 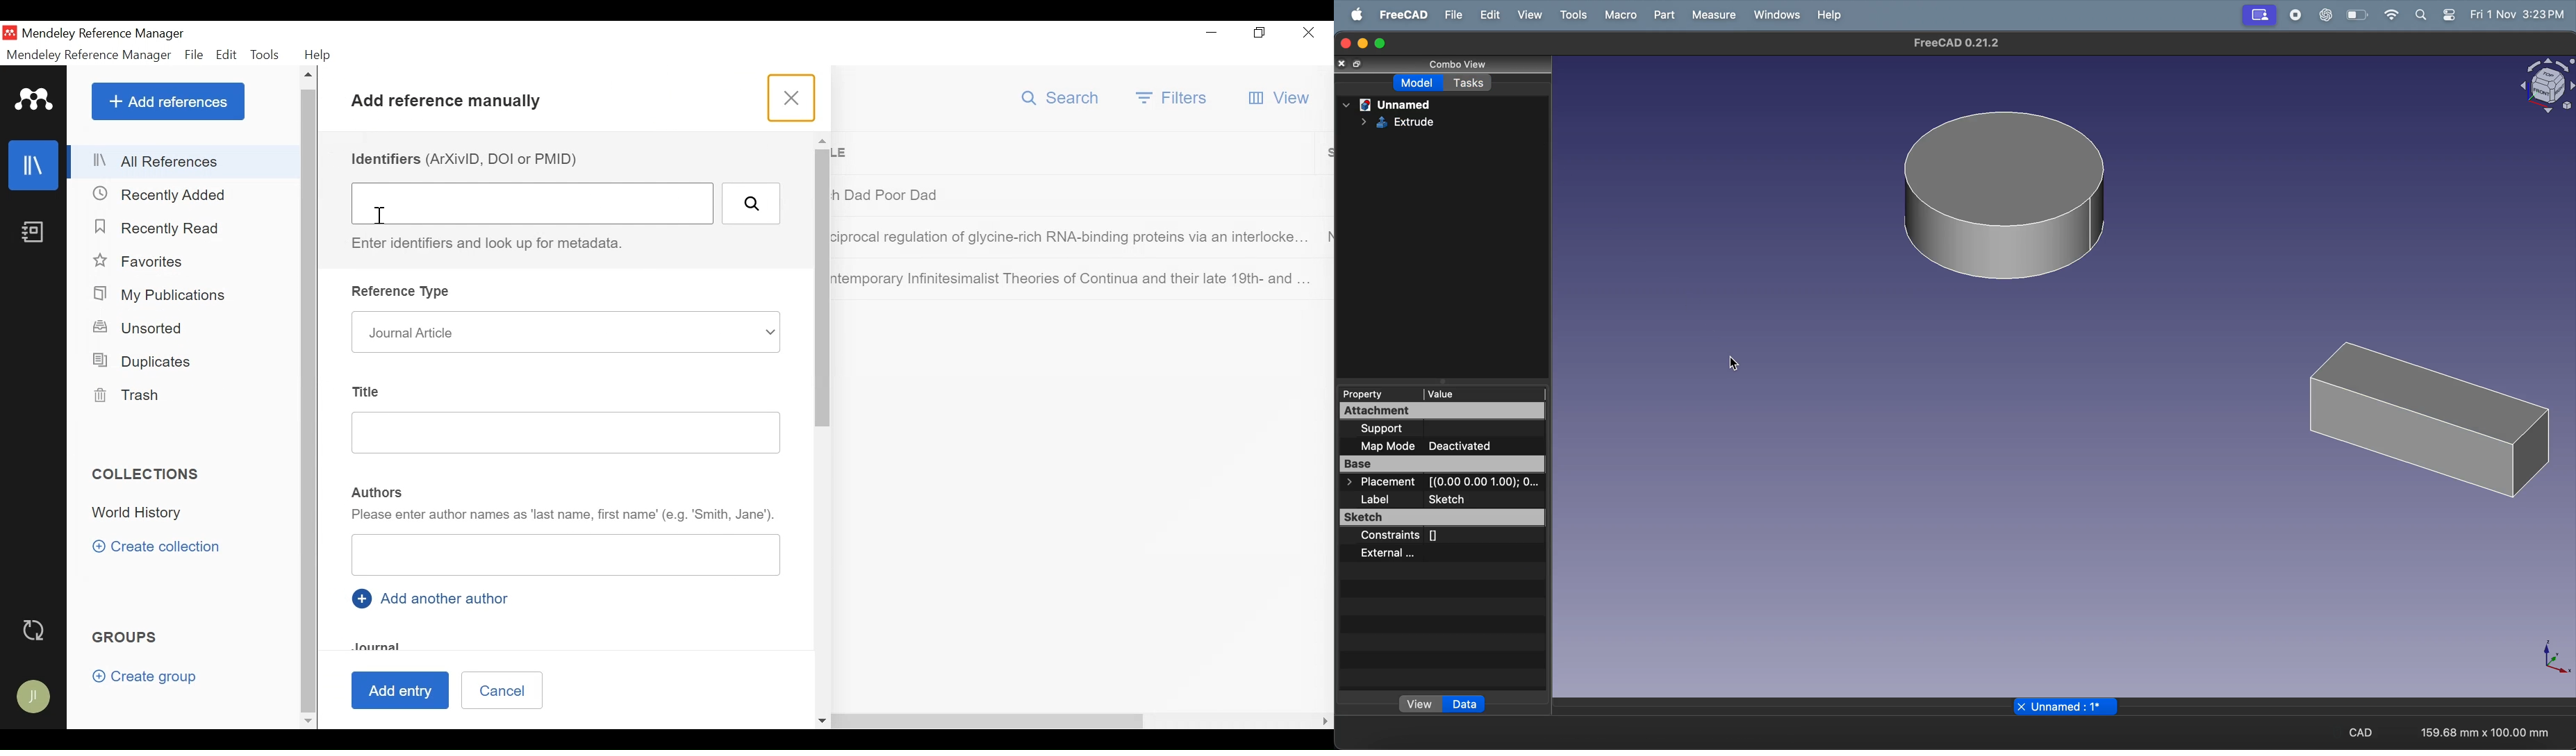 What do you see at coordinates (1573, 15) in the screenshot?
I see `Tools` at bounding box center [1573, 15].